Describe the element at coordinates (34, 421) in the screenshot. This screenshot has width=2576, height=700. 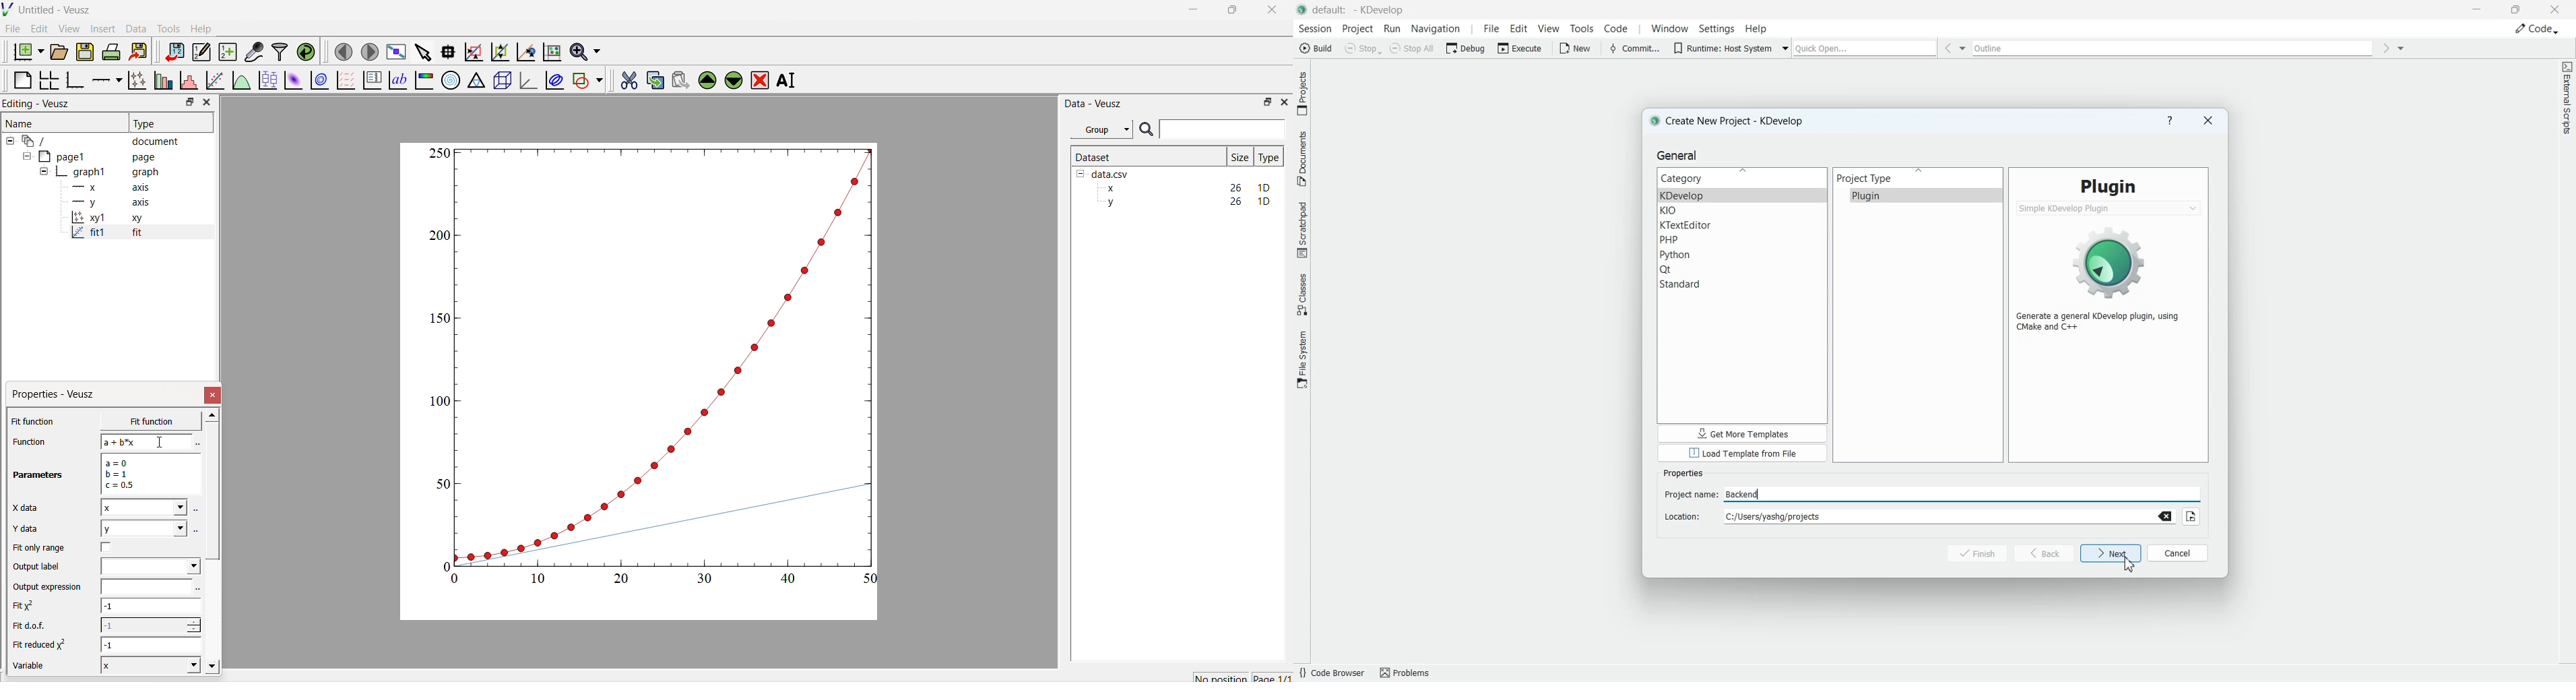
I see `Fit function` at that location.